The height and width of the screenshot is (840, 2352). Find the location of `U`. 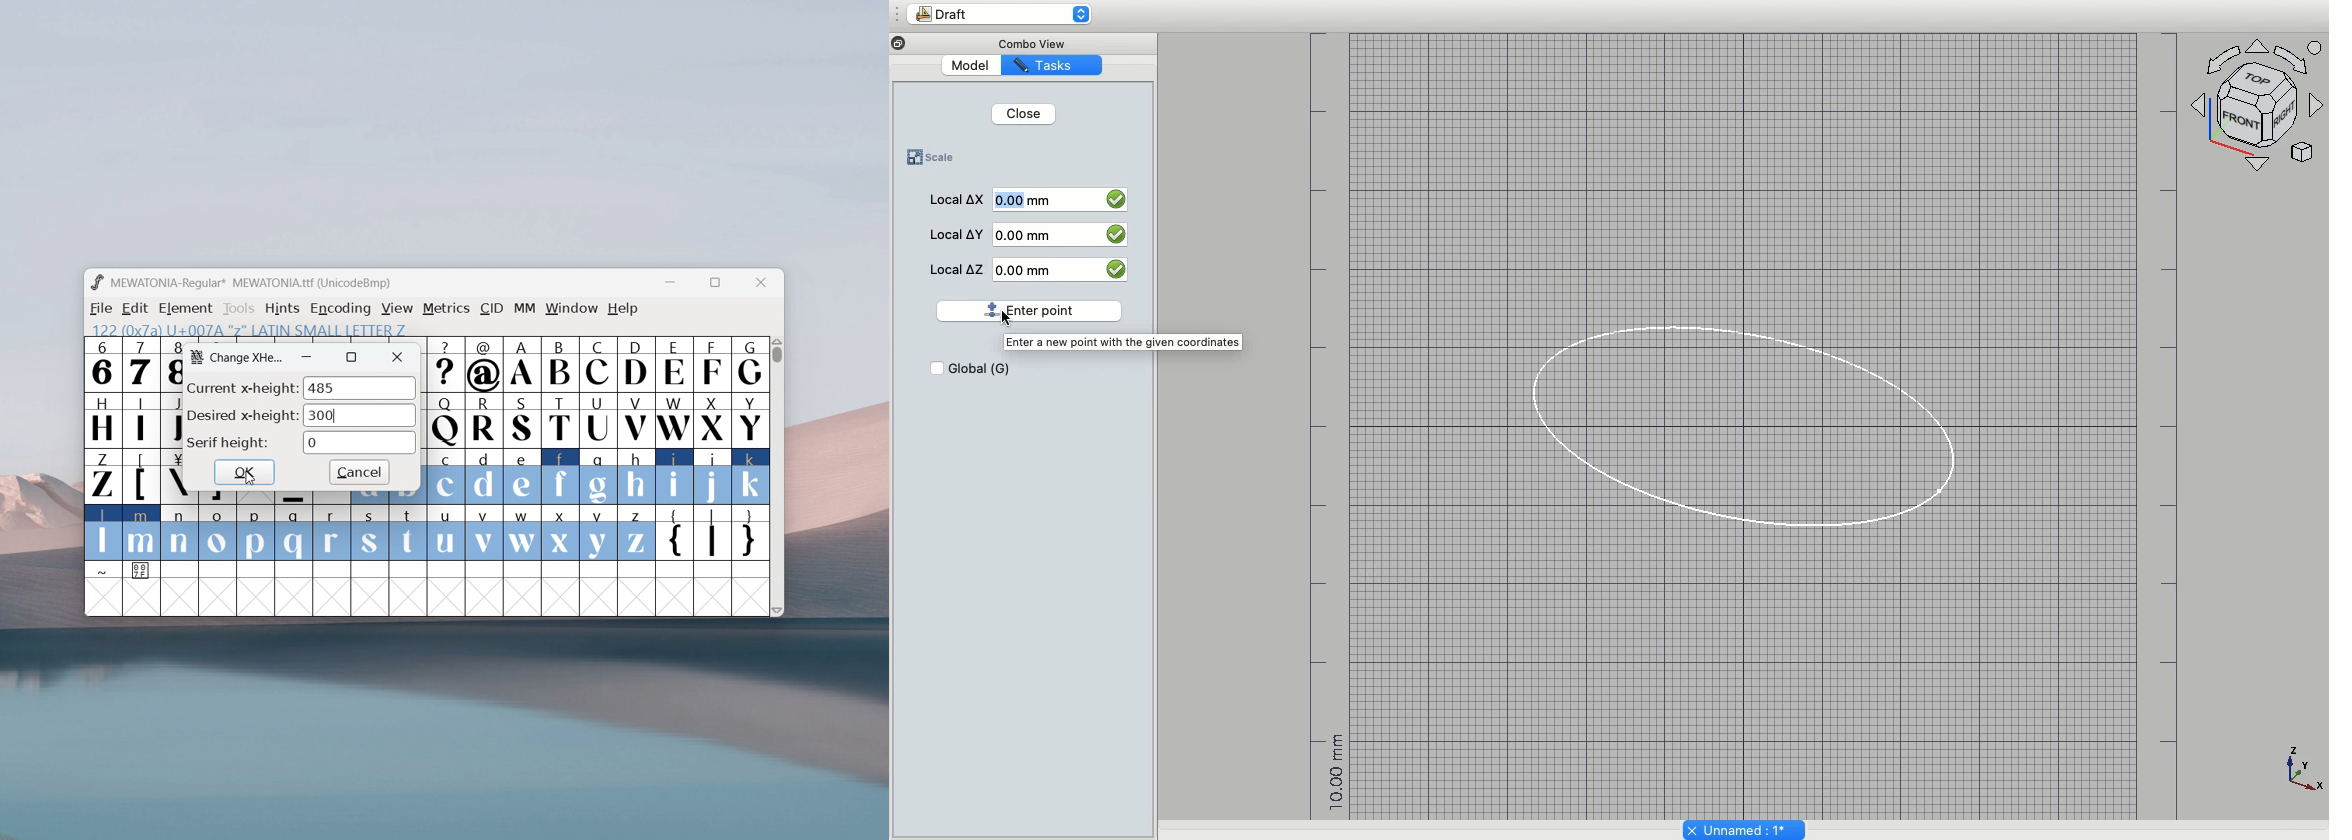

U is located at coordinates (599, 419).